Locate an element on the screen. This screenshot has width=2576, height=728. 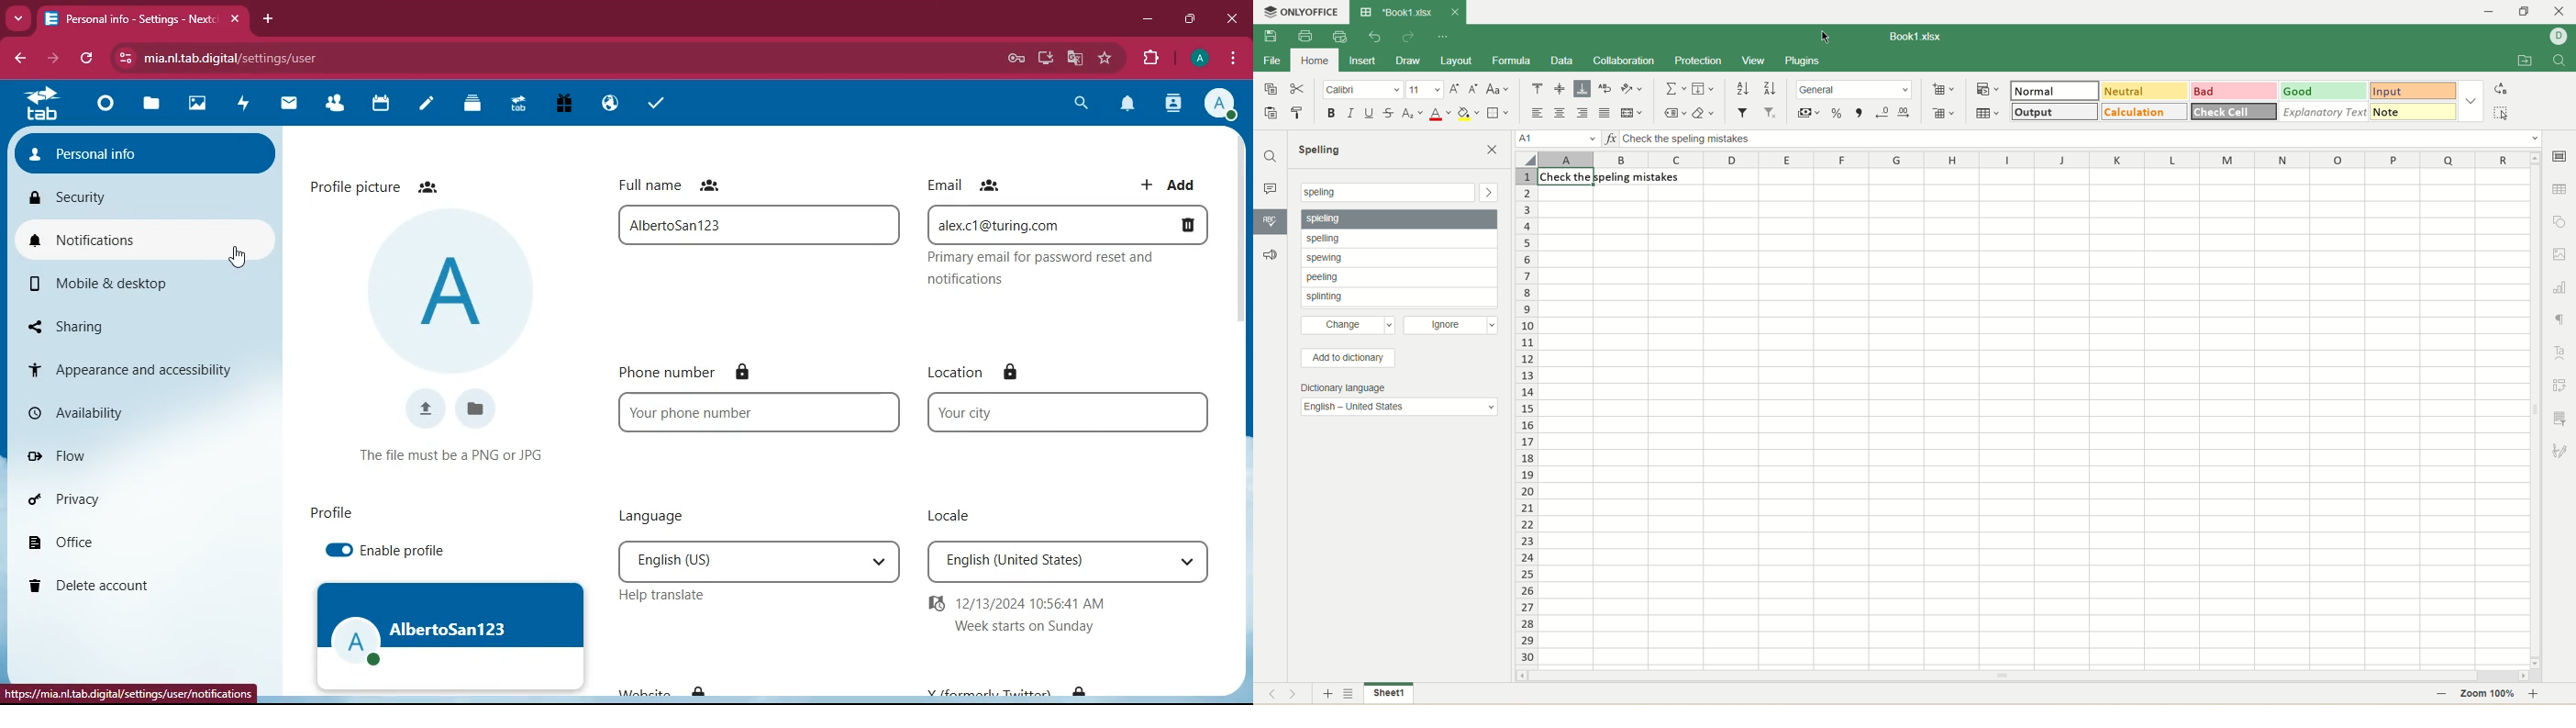
check cell is located at coordinates (2234, 112).